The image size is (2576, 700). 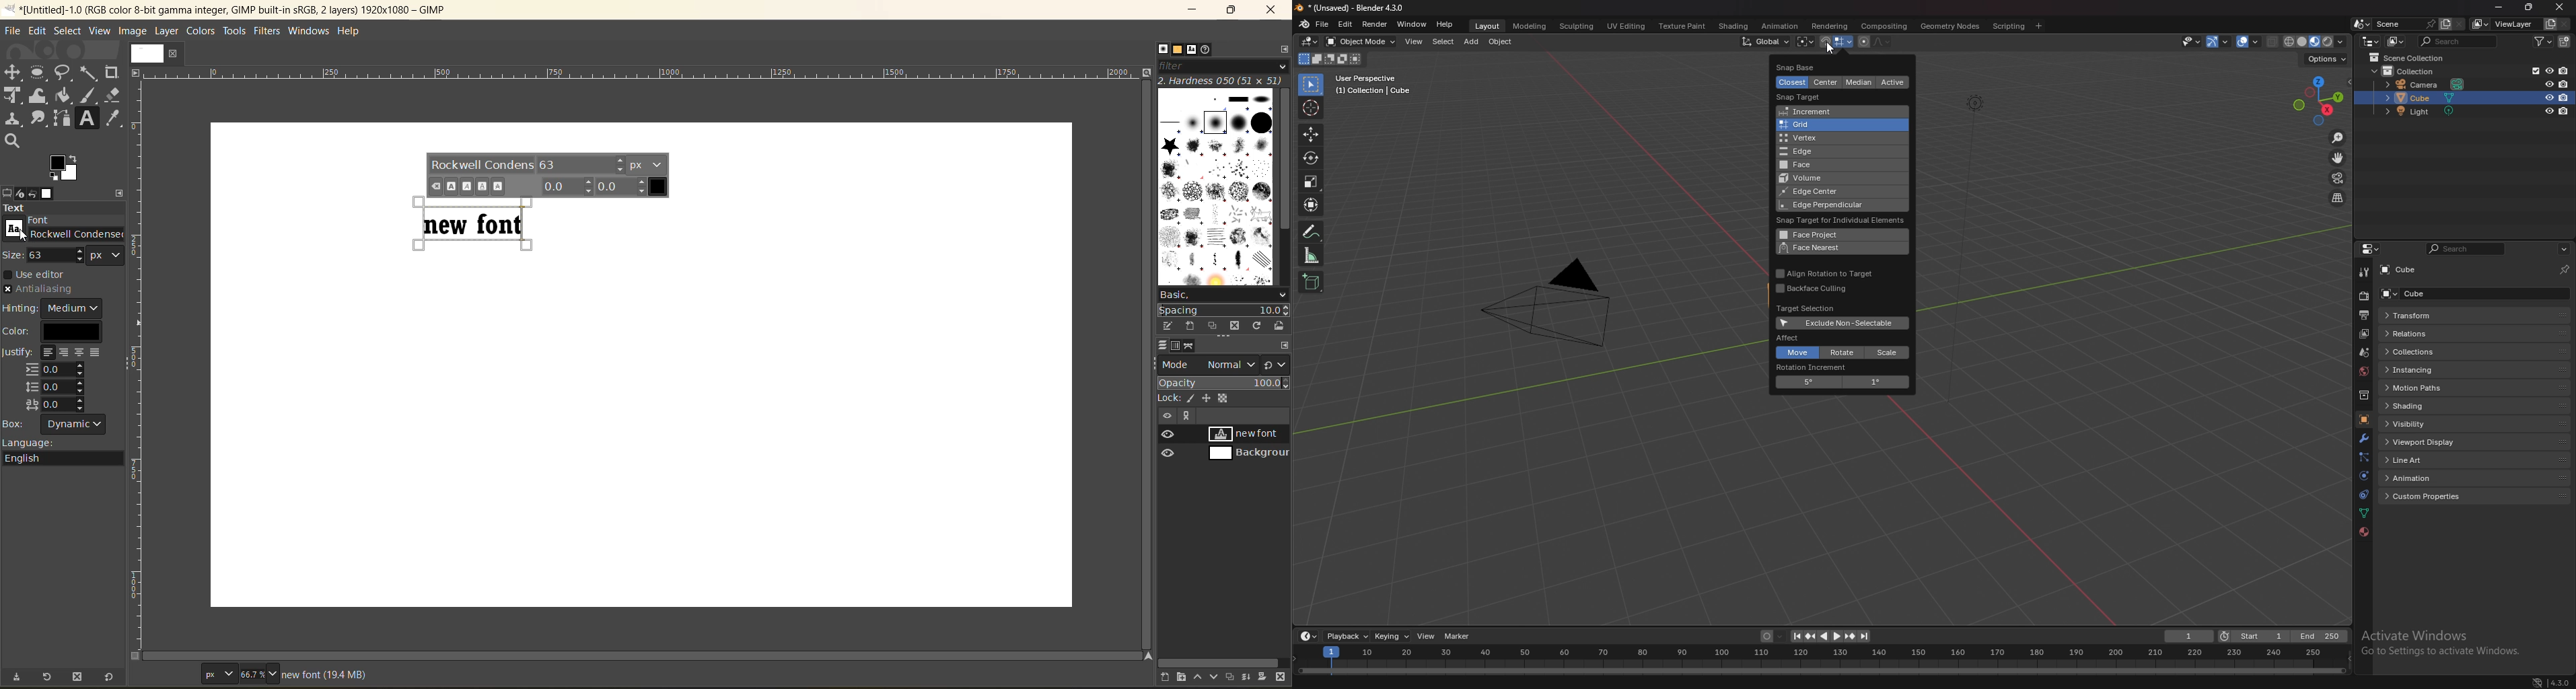 What do you see at coordinates (2253, 636) in the screenshot?
I see `start` at bounding box center [2253, 636].